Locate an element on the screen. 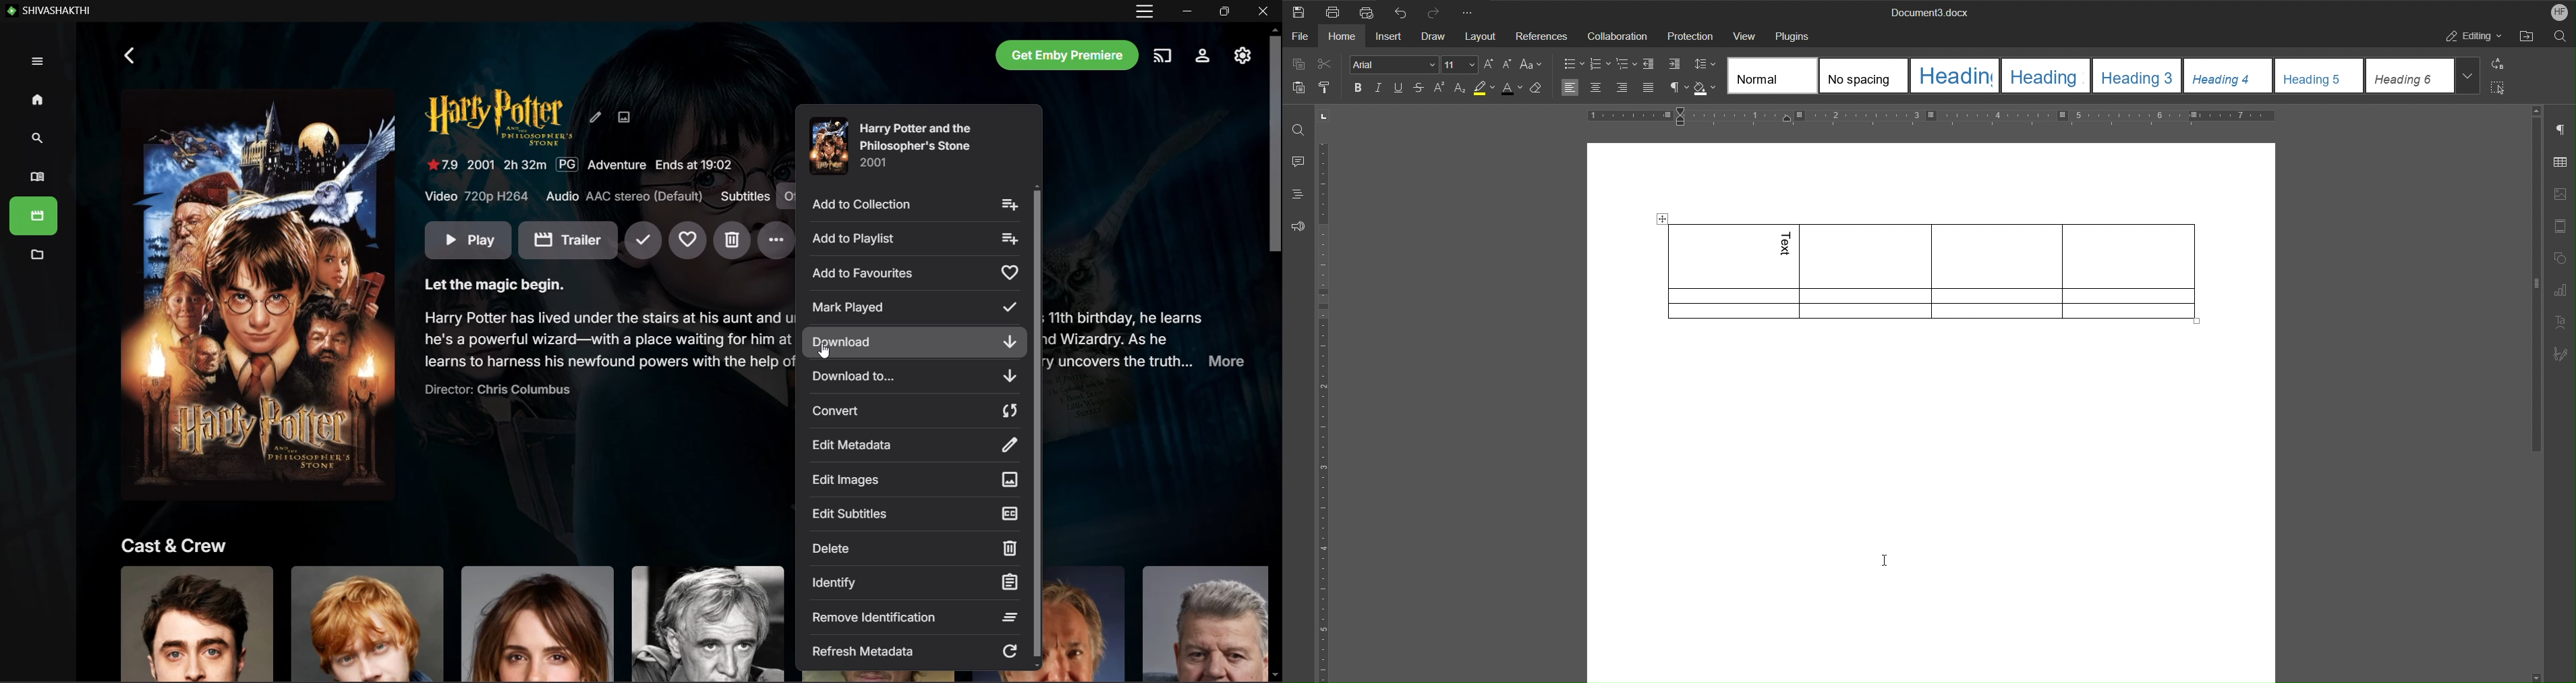  Layout is located at coordinates (1482, 36).